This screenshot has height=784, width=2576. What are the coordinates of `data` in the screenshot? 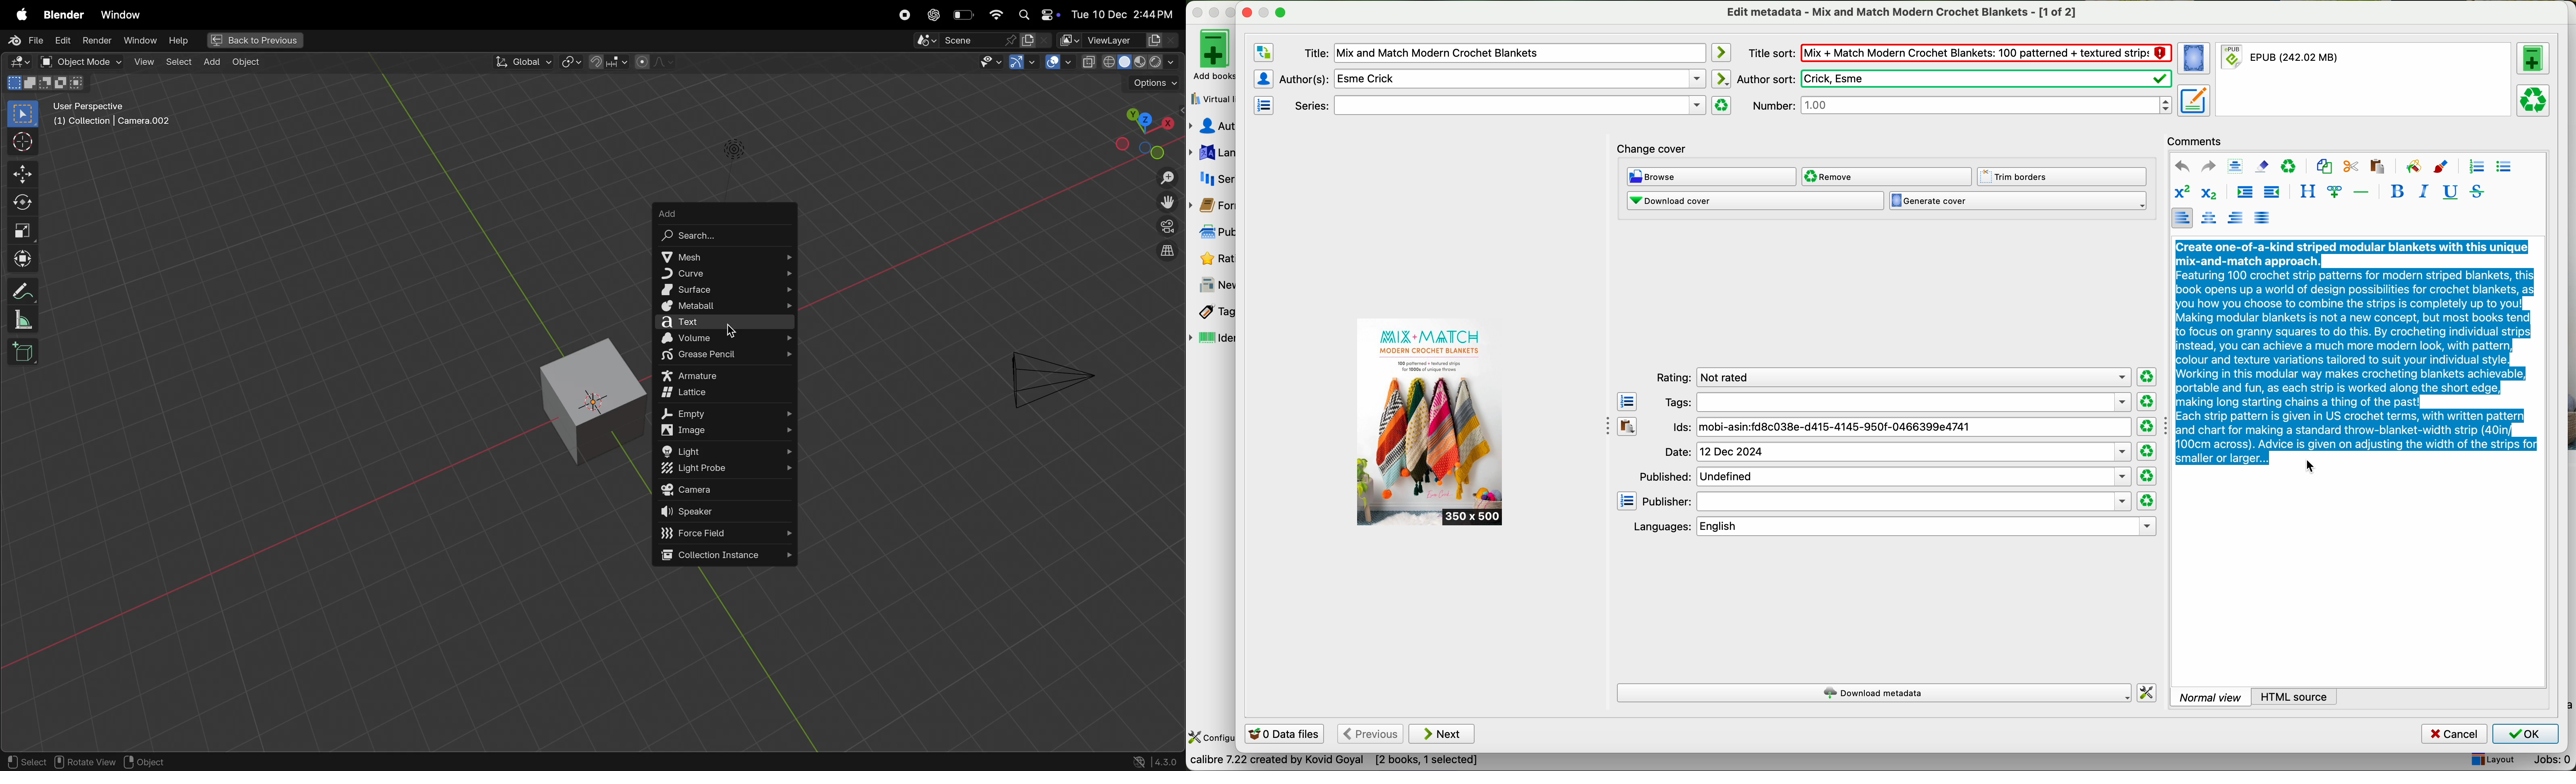 It's located at (1334, 762).